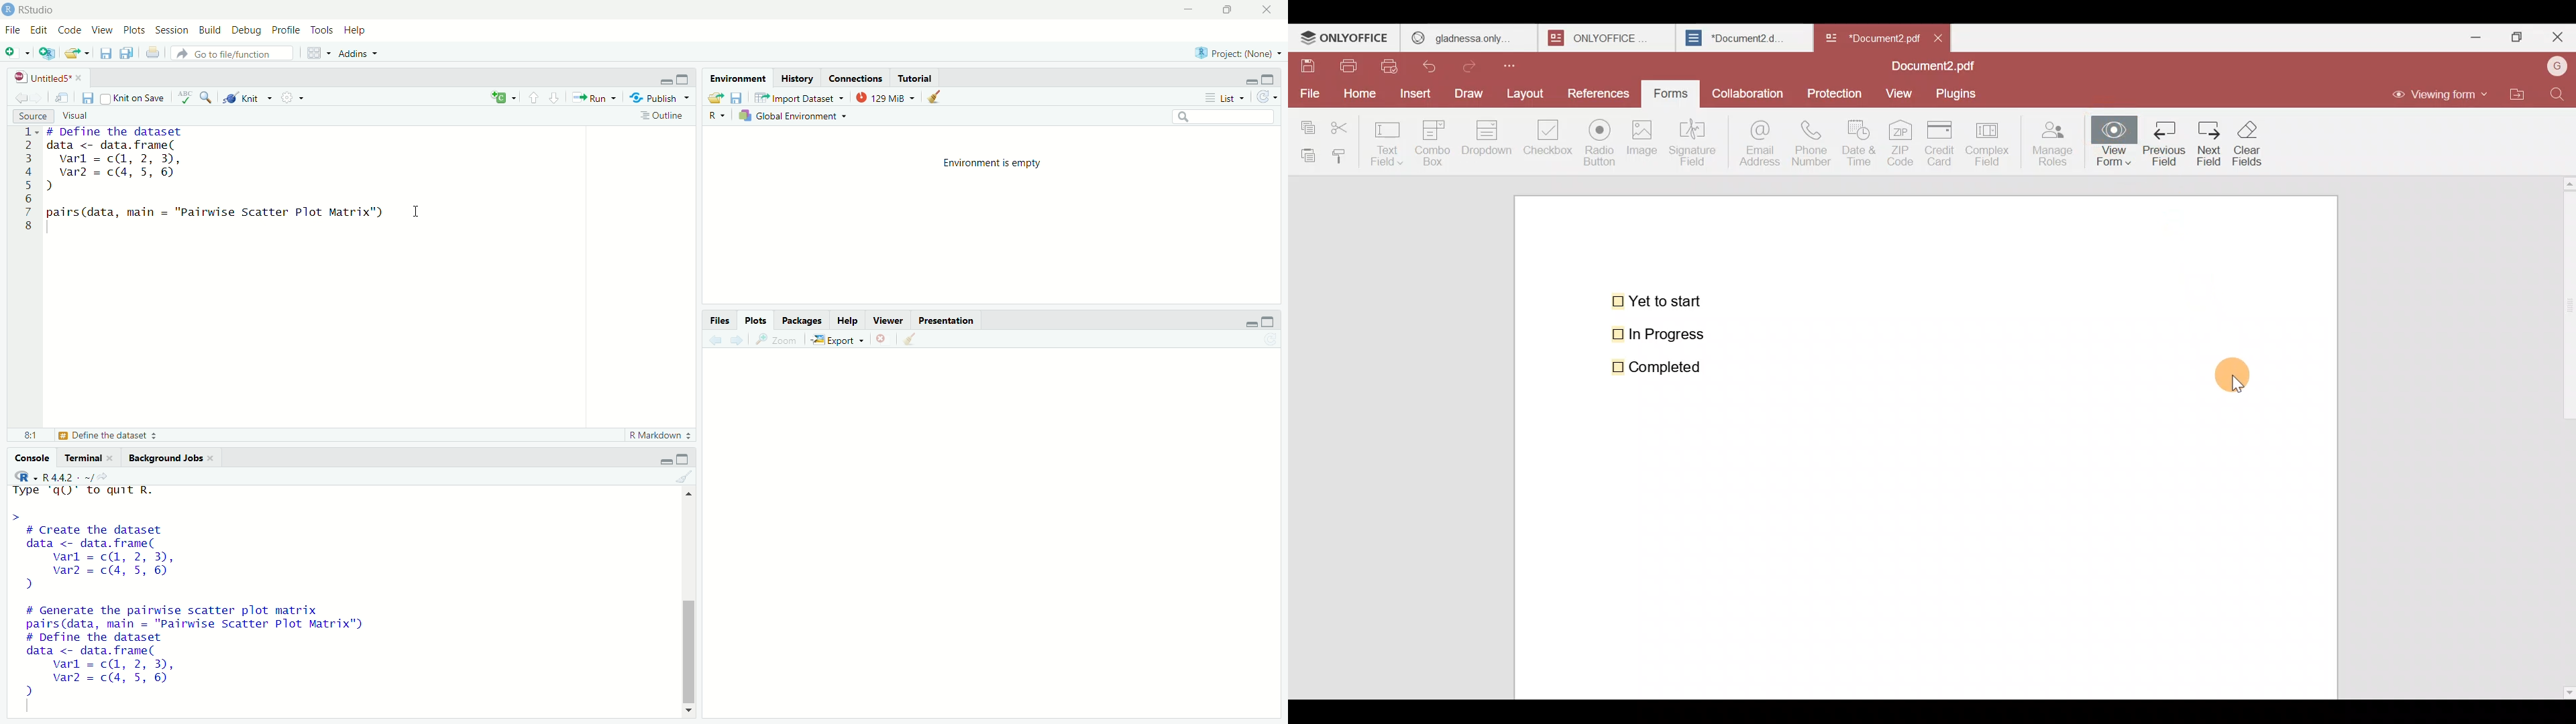 The image size is (2576, 728). What do you see at coordinates (665, 461) in the screenshot?
I see `Minimize` at bounding box center [665, 461].